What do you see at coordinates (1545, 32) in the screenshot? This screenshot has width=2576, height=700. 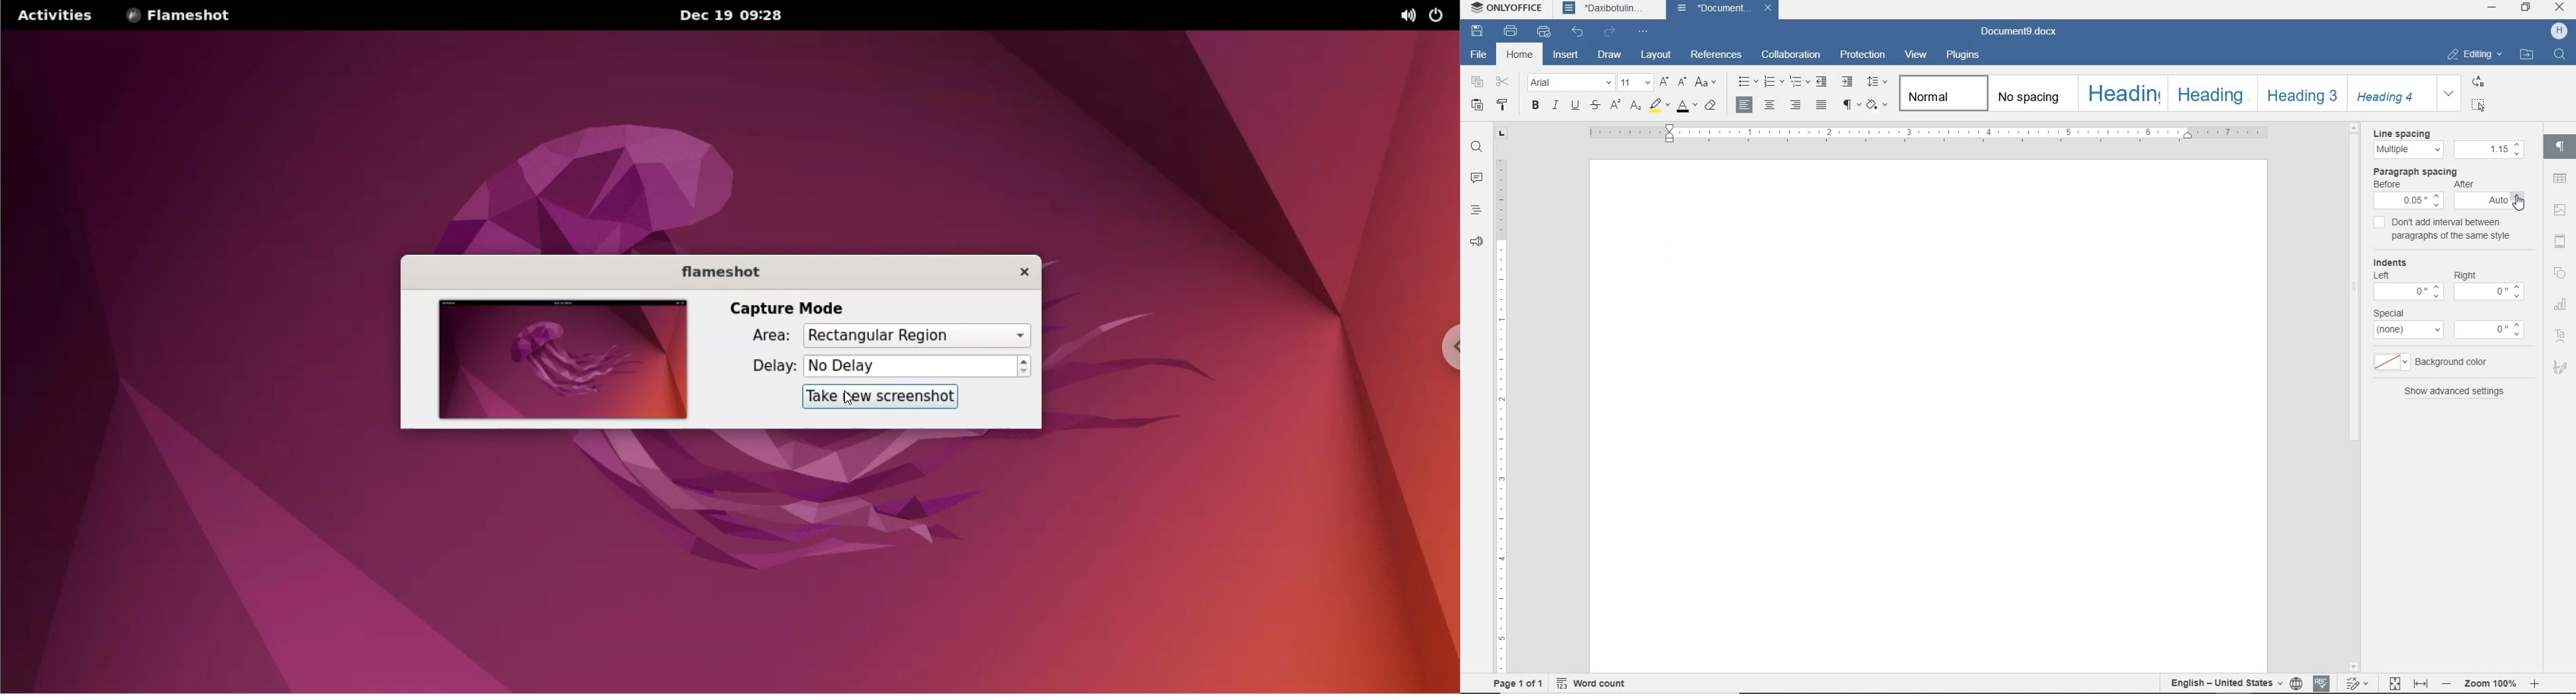 I see `quick print` at bounding box center [1545, 32].